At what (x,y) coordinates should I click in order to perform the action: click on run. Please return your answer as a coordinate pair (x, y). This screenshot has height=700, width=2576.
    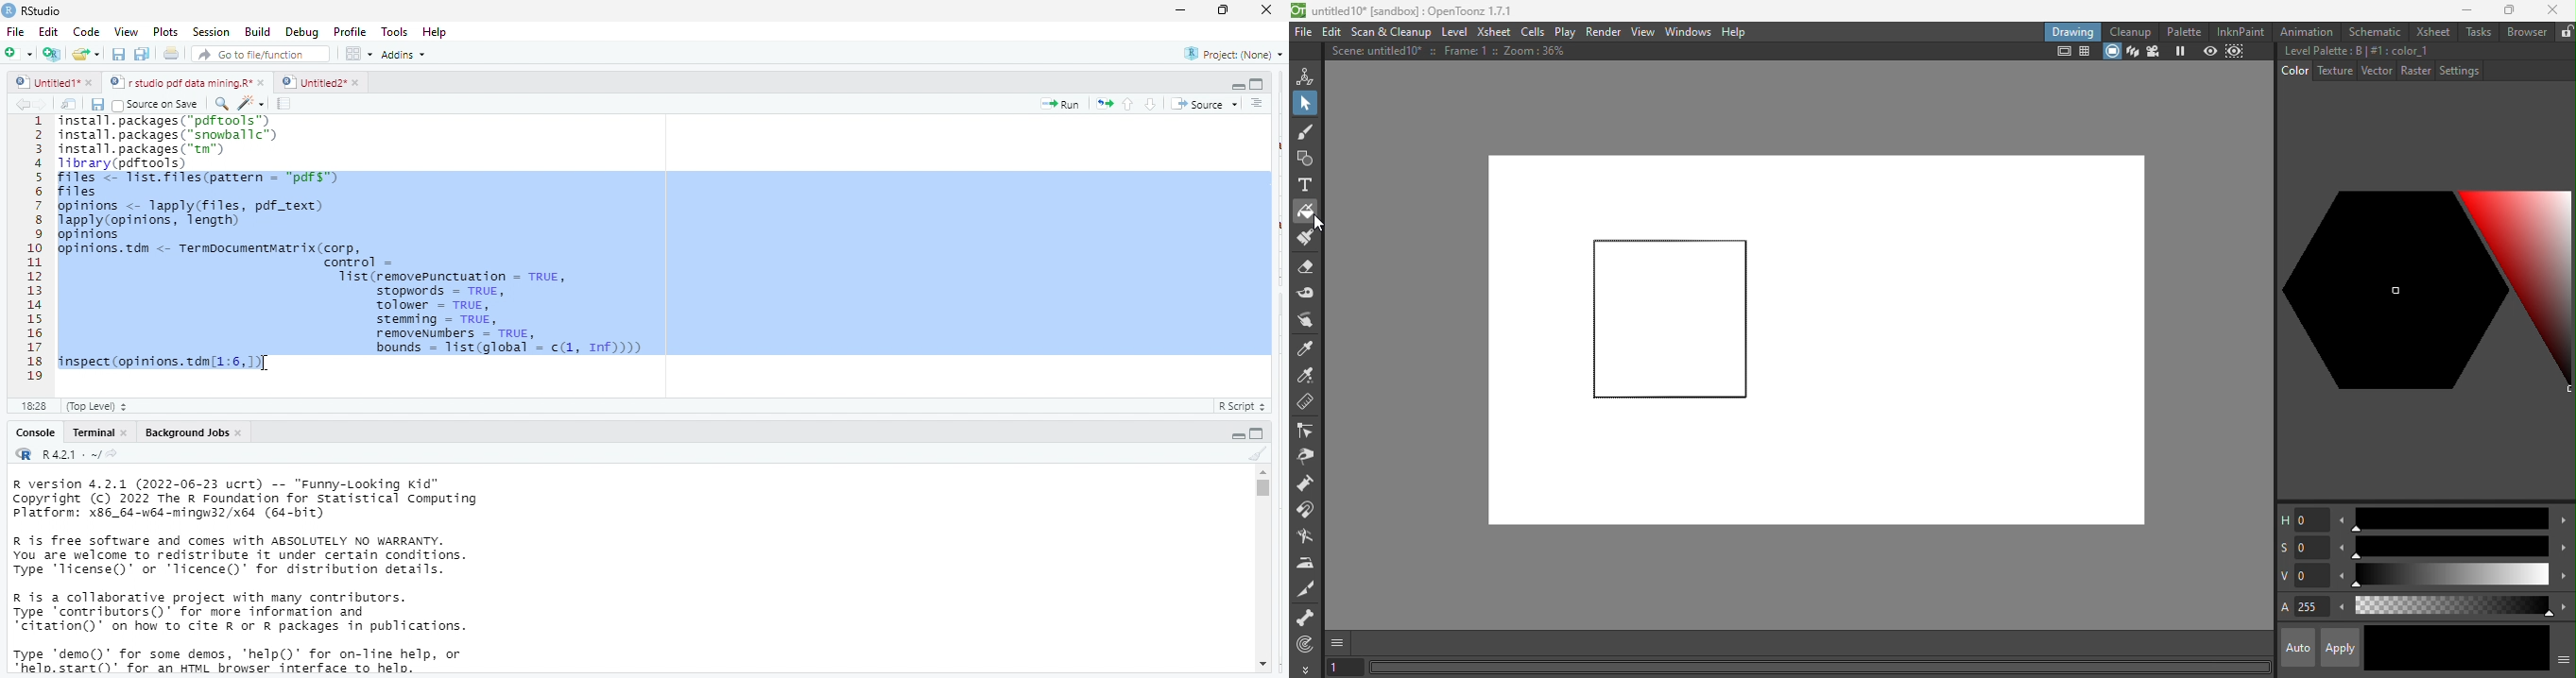
    Looking at the image, I should click on (1060, 104).